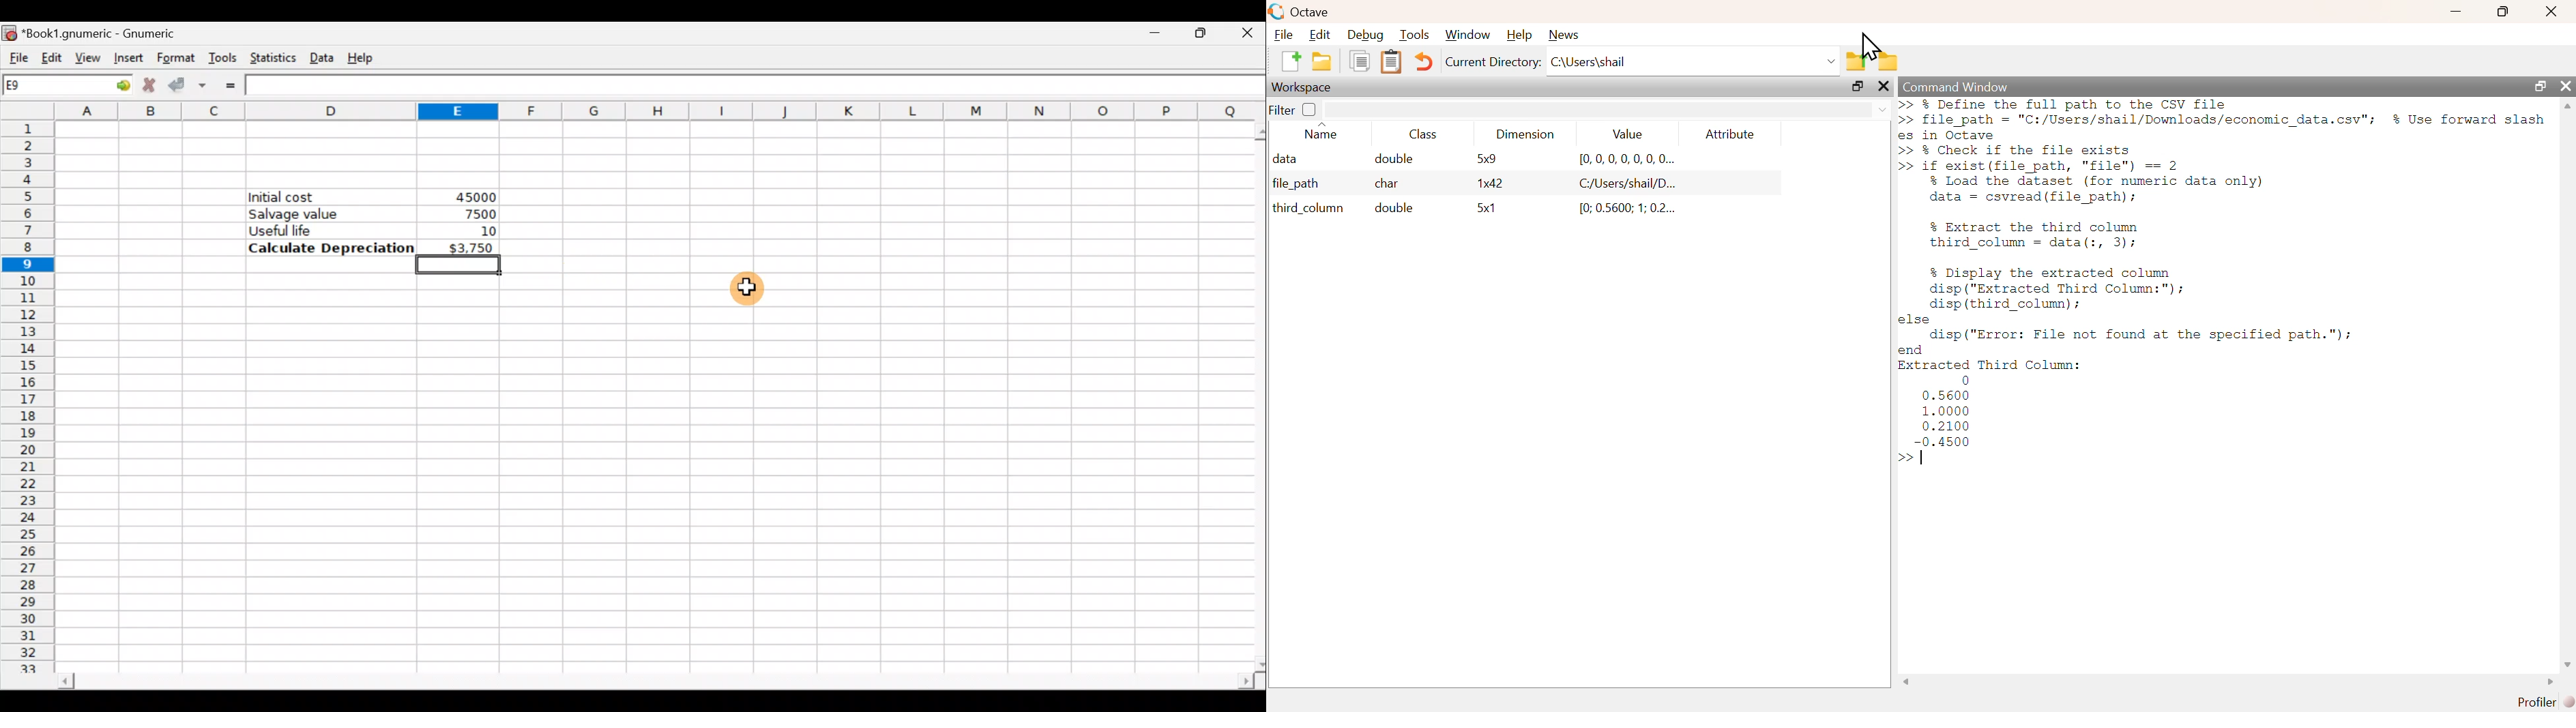  What do you see at coordinates (1289, 62) in the screenshot?
I see `create new` at bounding box center [1289, 62].